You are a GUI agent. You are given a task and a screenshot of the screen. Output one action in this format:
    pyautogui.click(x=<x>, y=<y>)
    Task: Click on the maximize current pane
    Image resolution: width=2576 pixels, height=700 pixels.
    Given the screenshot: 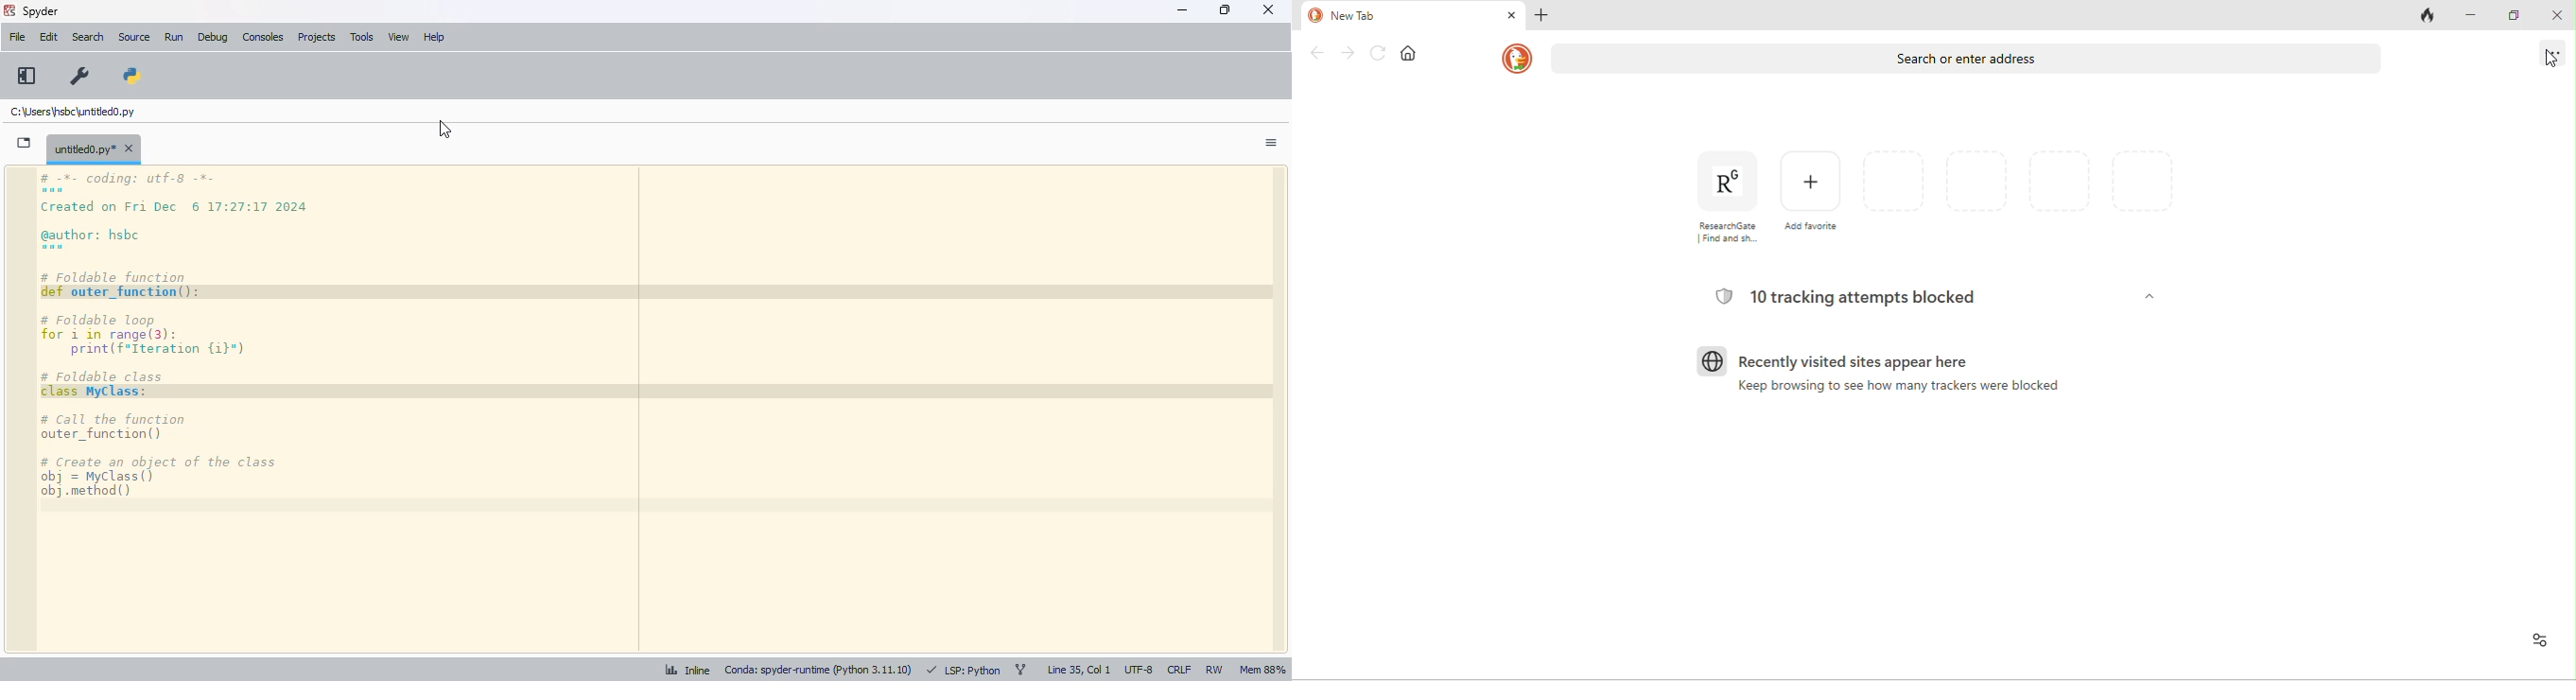 What is the action you would take?
    pyautogui.click(x=26, y=76)
    